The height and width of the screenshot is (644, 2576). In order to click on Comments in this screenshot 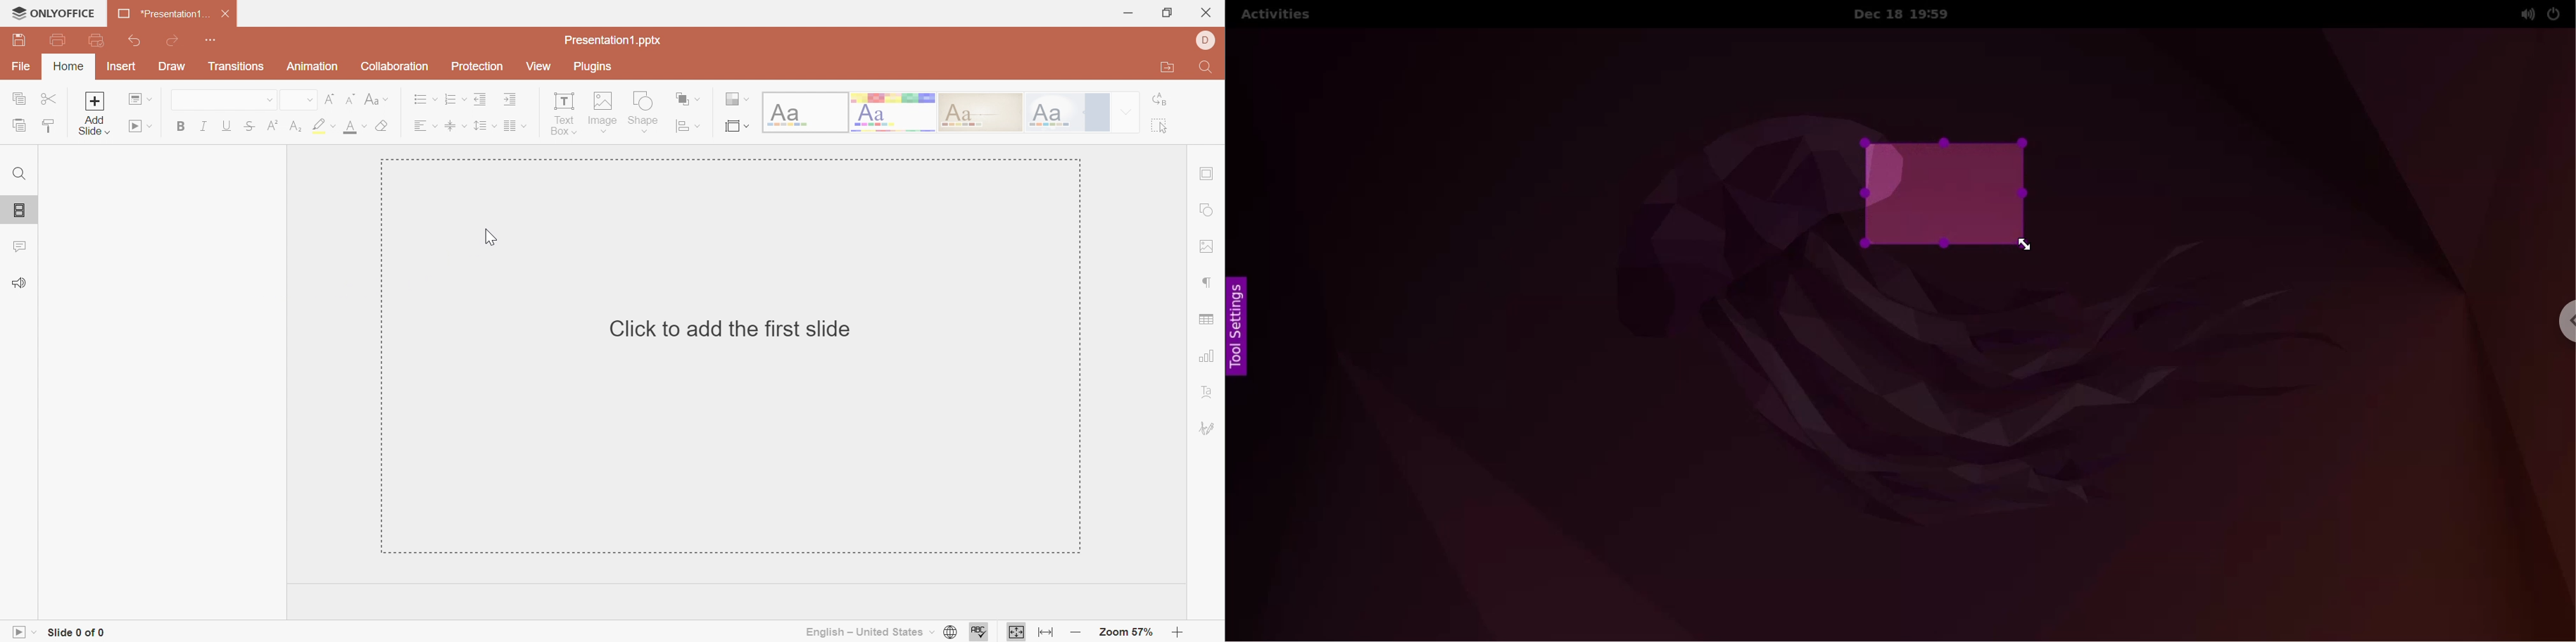, I will do `click(18, 246)`.